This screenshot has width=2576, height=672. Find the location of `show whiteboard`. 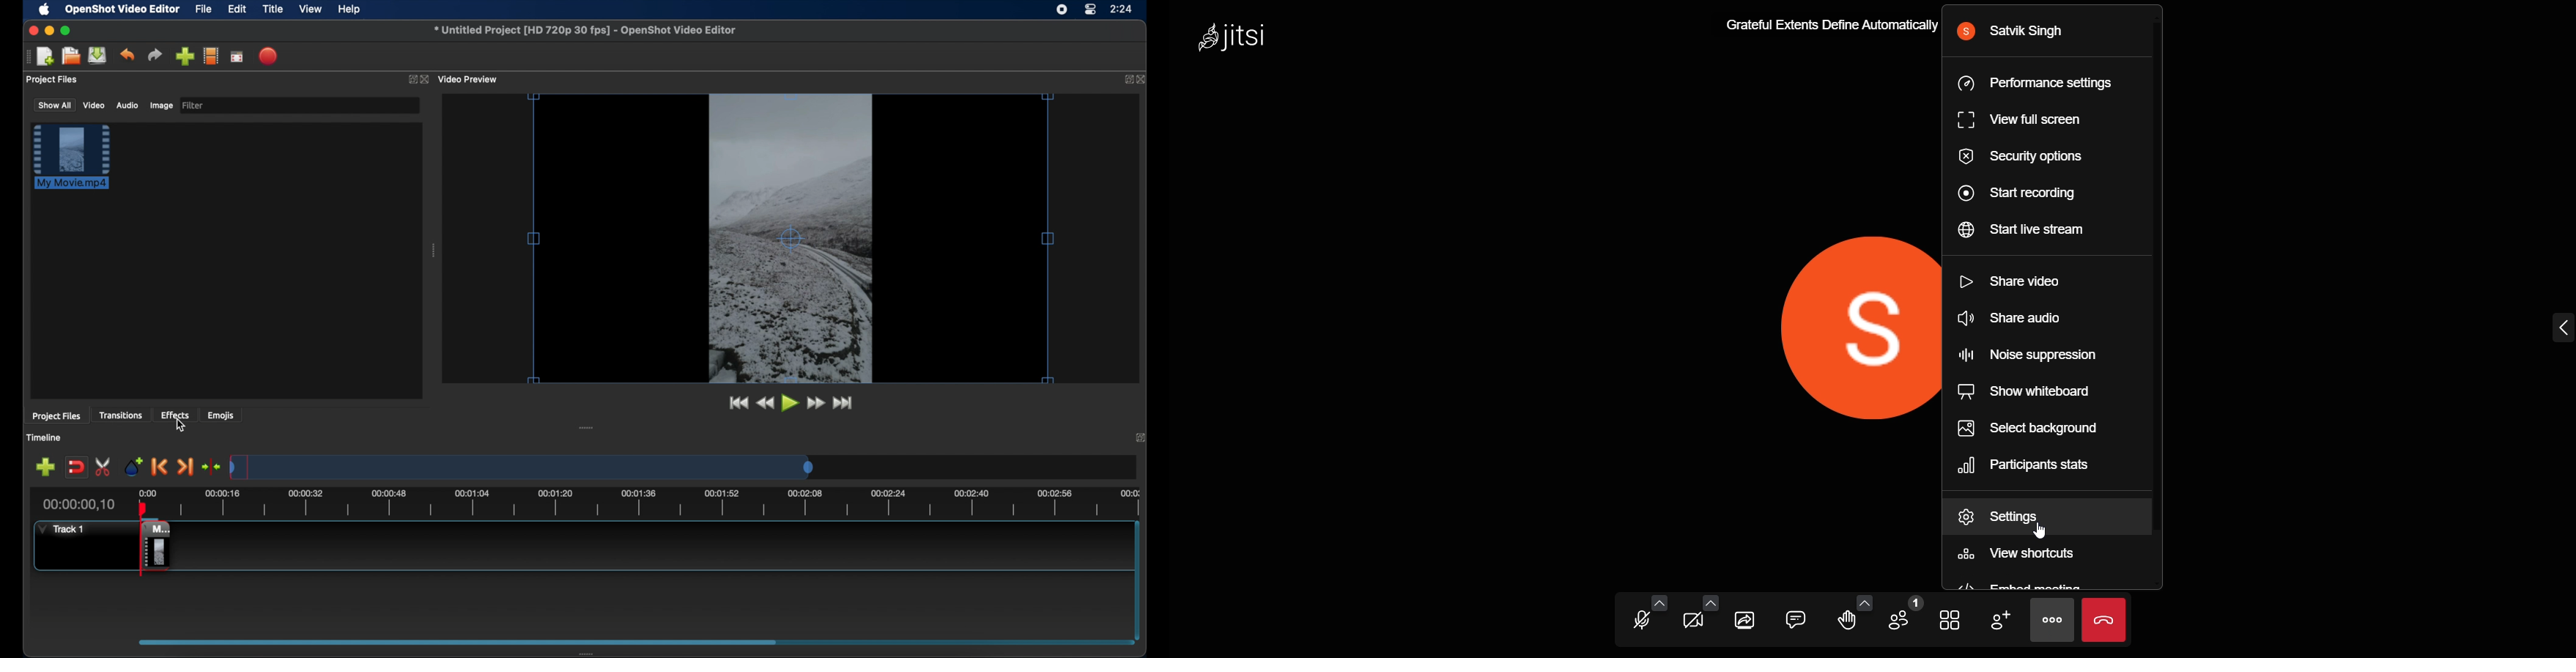

show whiteboard is located at coordinates (2026, 393).